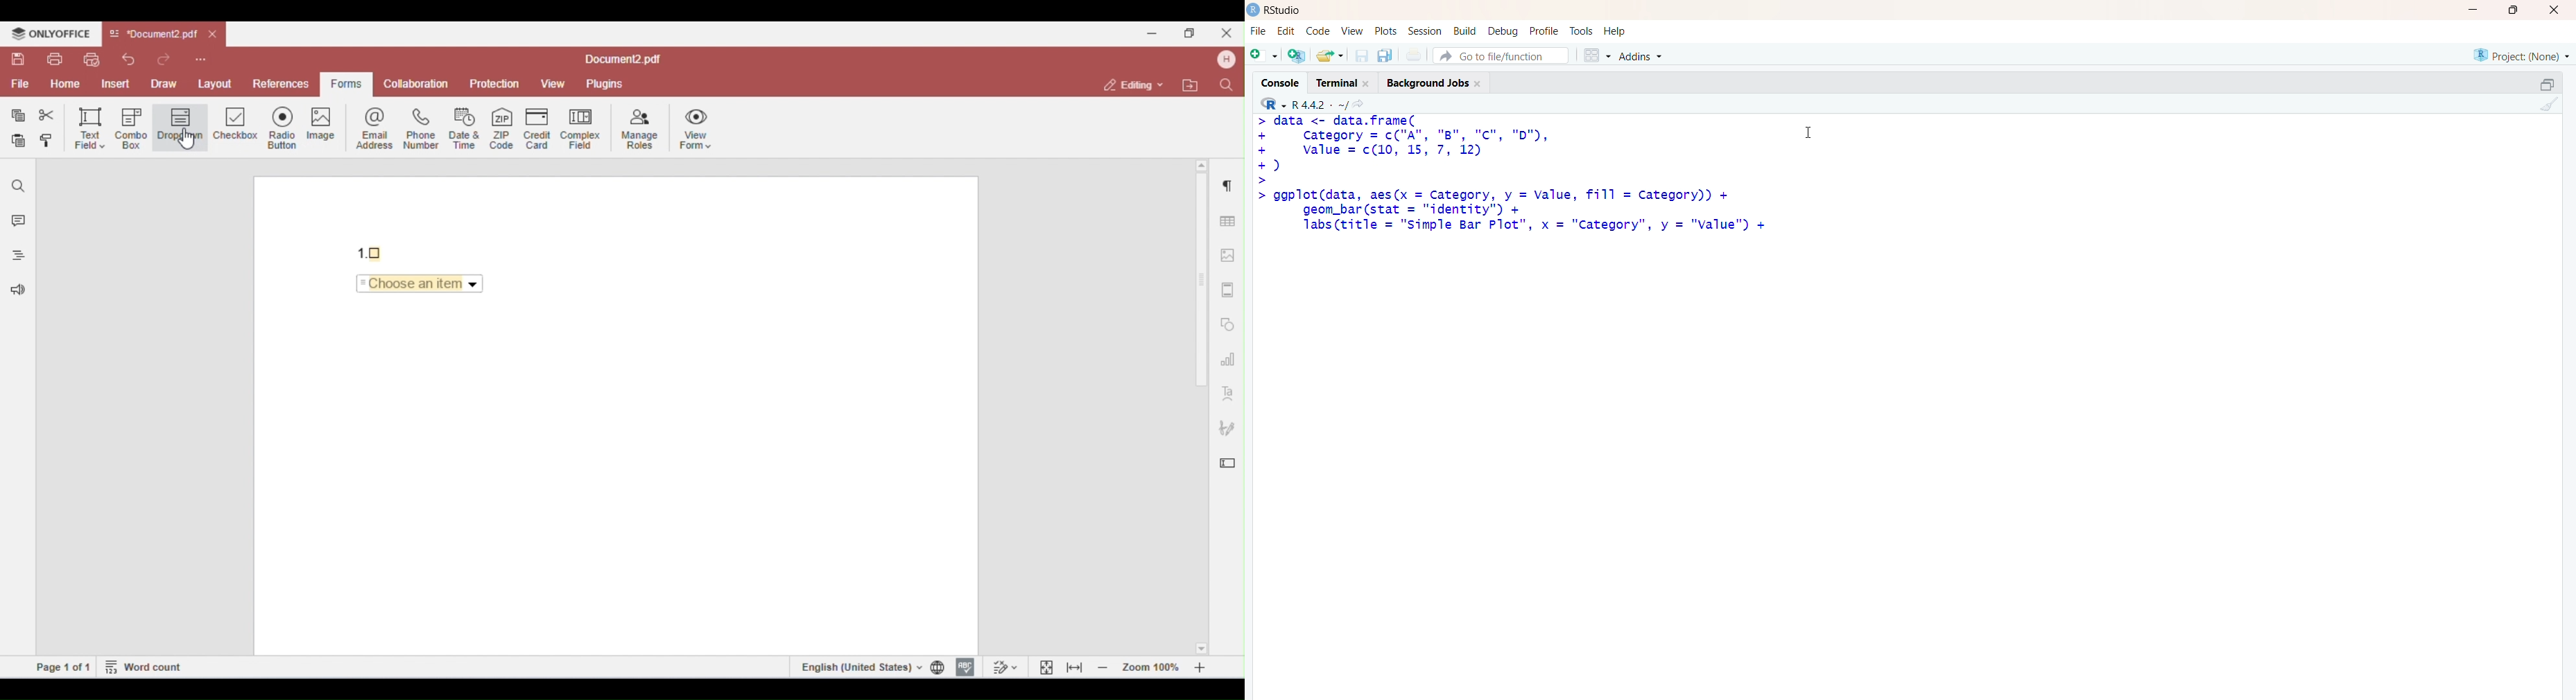 The width and height of the screenshot is (2576, 700). What do you see at coordinates (1362, 104) in the screenshot?
I see `go to directiory` at bounding box center [1362, 104].